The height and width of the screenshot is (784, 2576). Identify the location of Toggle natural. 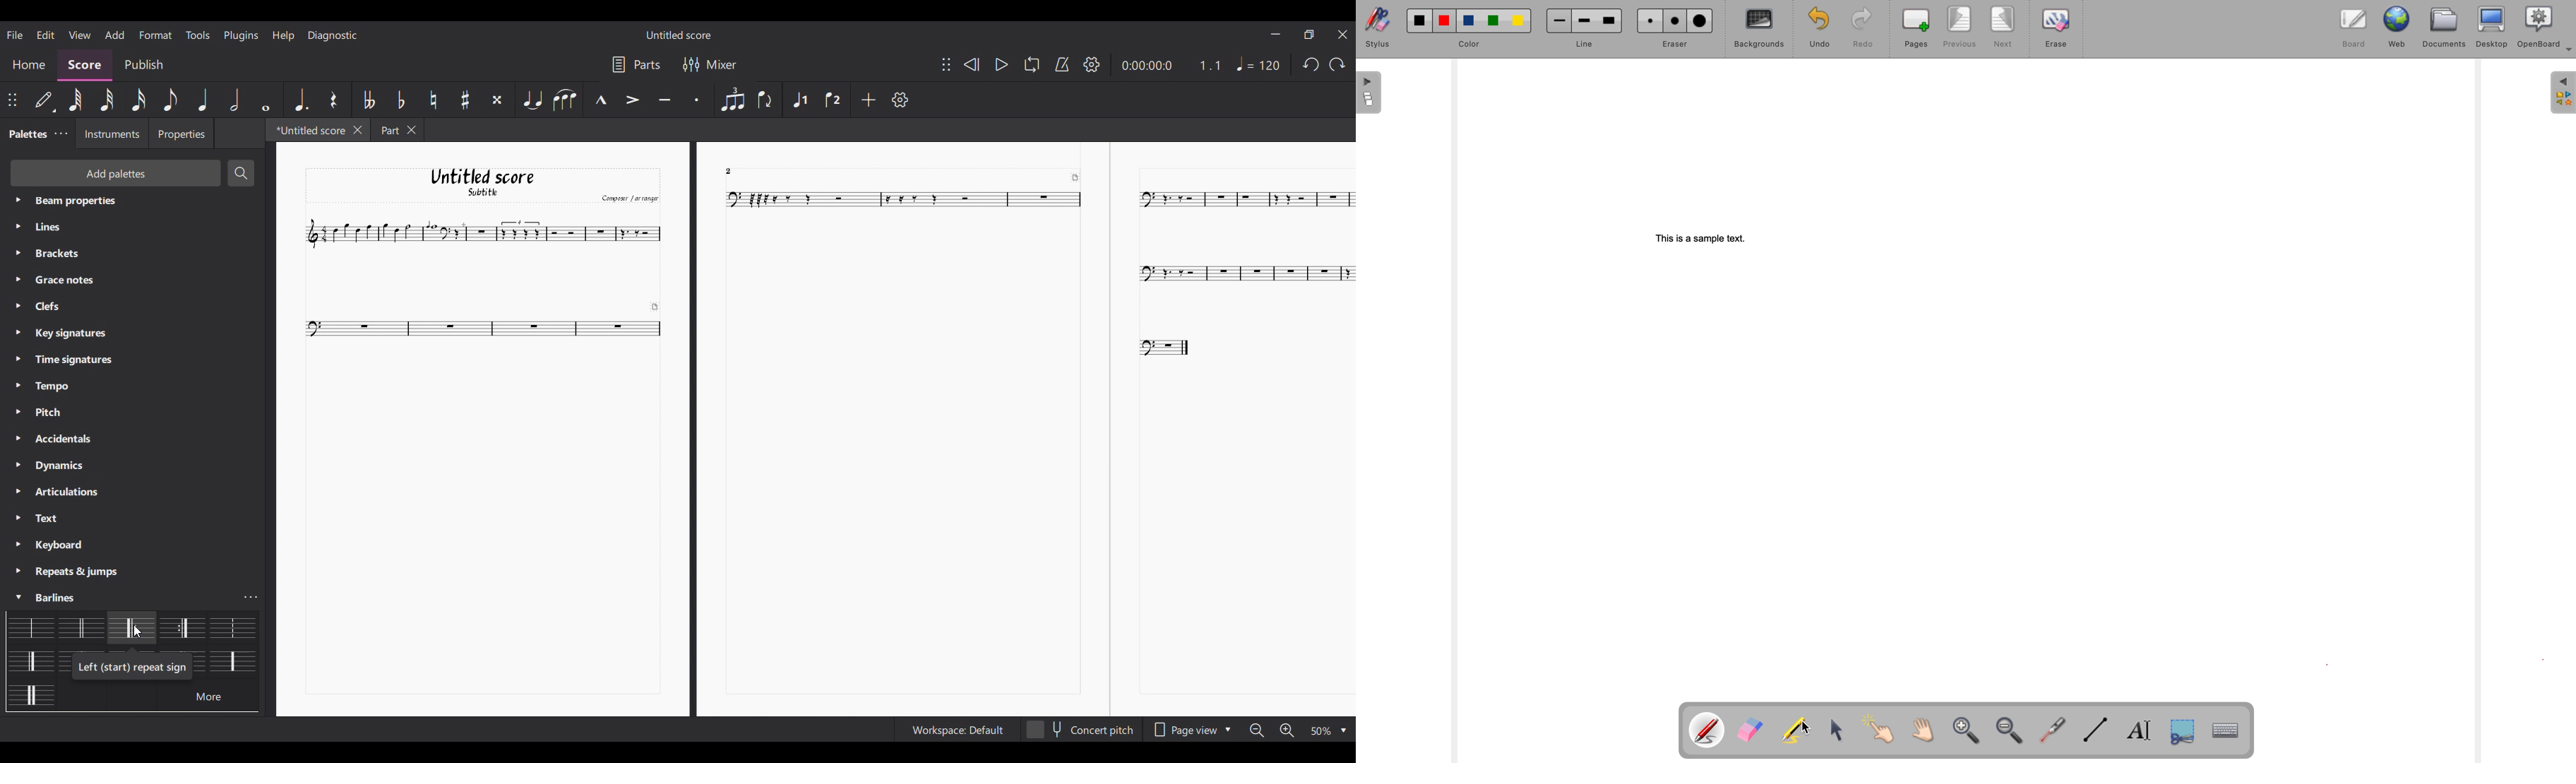
(434, 100).